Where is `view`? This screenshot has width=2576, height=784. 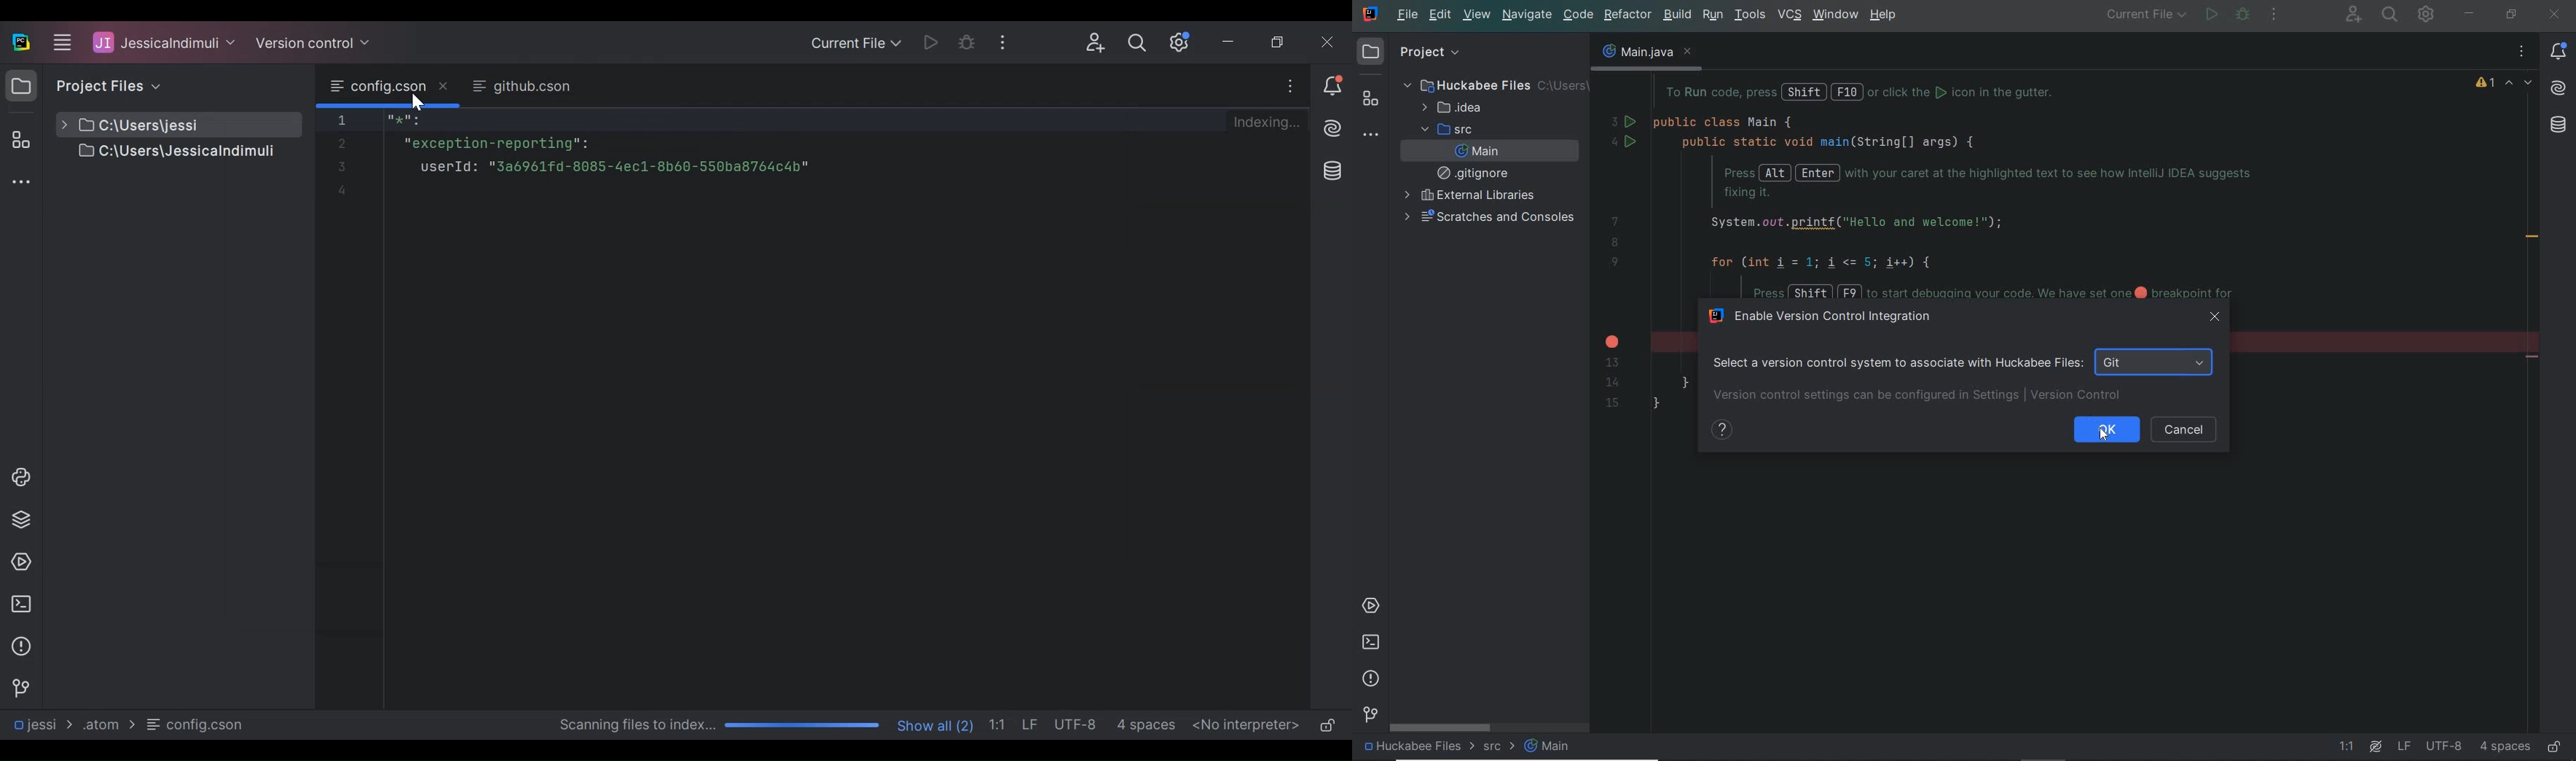
view is located at coordinates (1477, 16).